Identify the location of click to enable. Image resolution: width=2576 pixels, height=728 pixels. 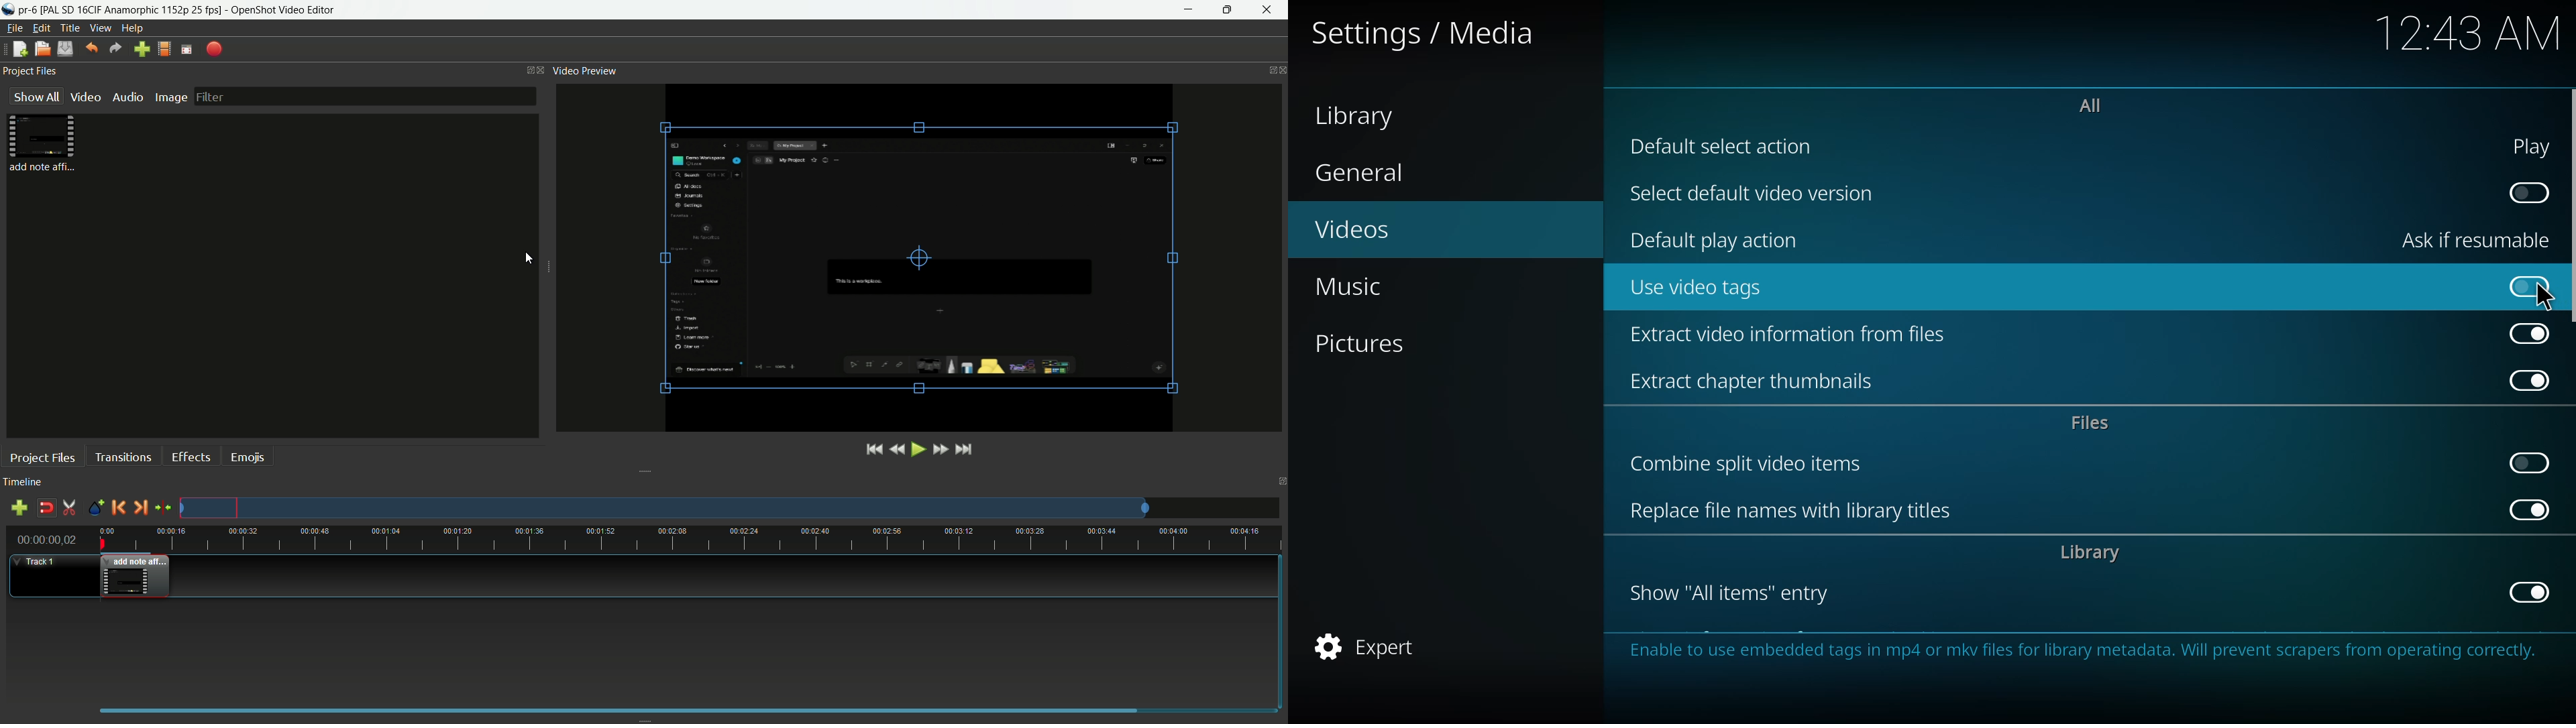
(2530, 286).